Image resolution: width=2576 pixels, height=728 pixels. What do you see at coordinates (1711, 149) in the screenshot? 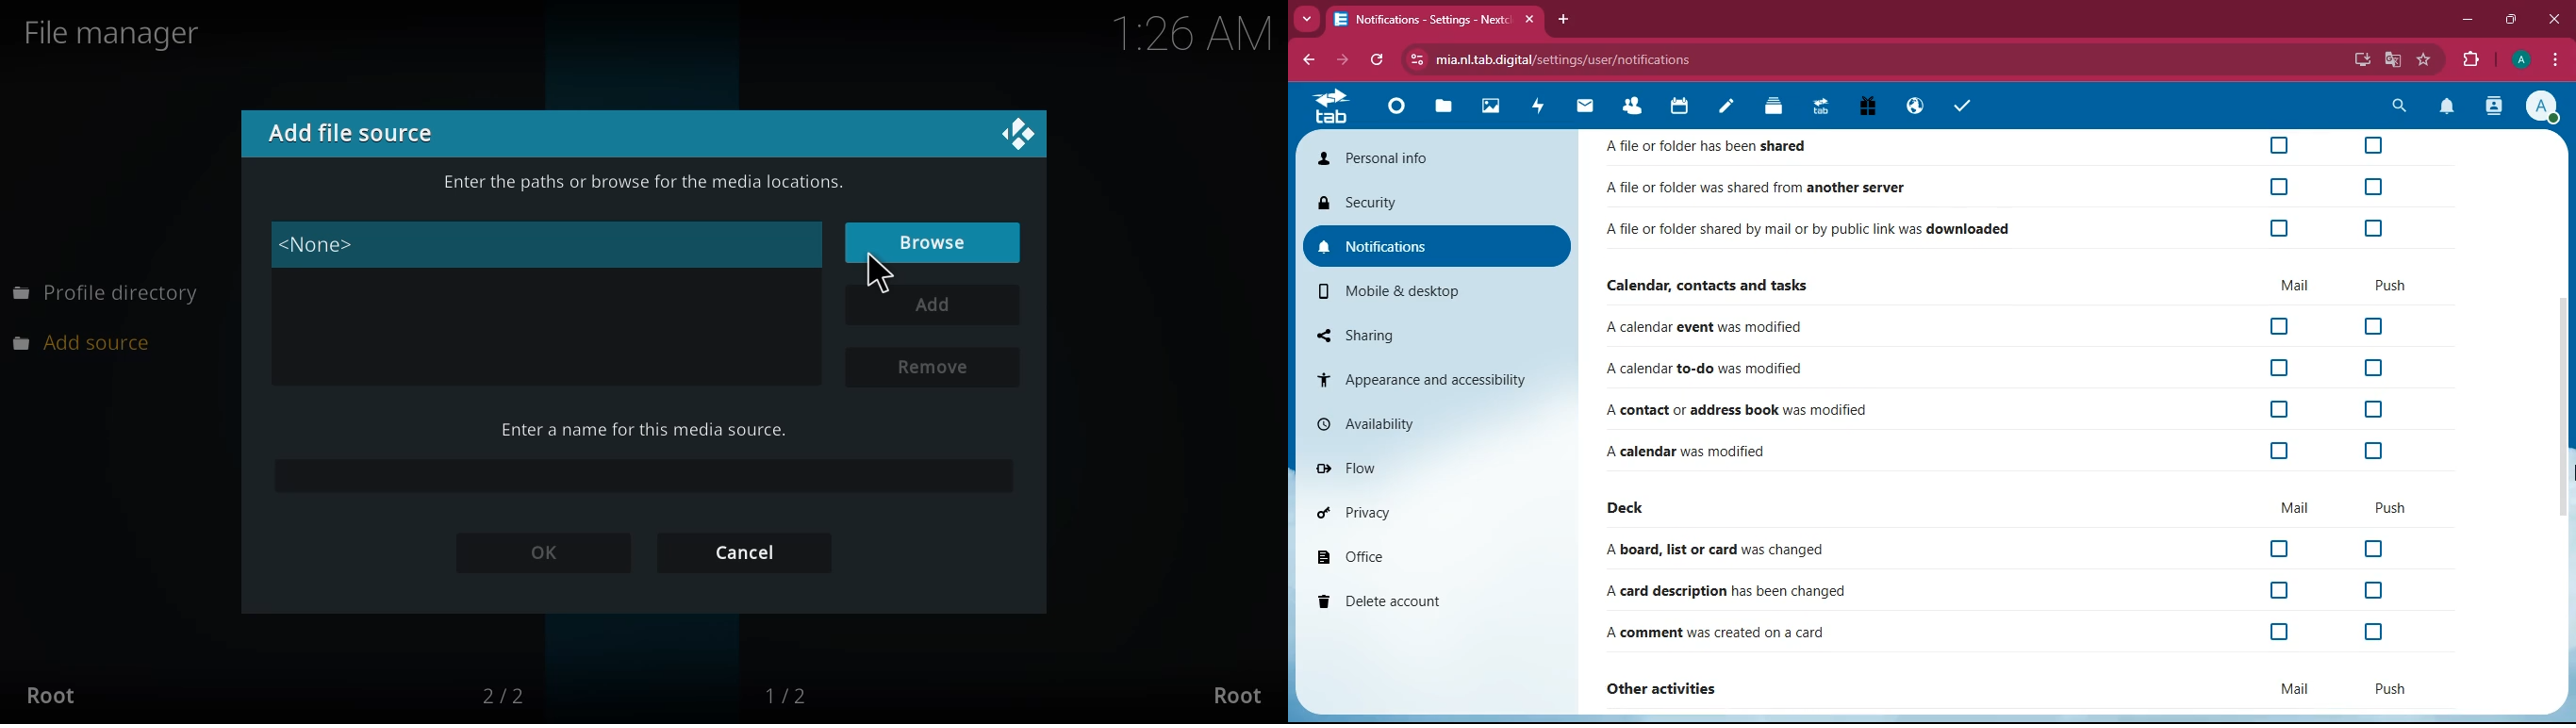
I see `Afile or folder has been shared` at bounding box center [1711, 149].